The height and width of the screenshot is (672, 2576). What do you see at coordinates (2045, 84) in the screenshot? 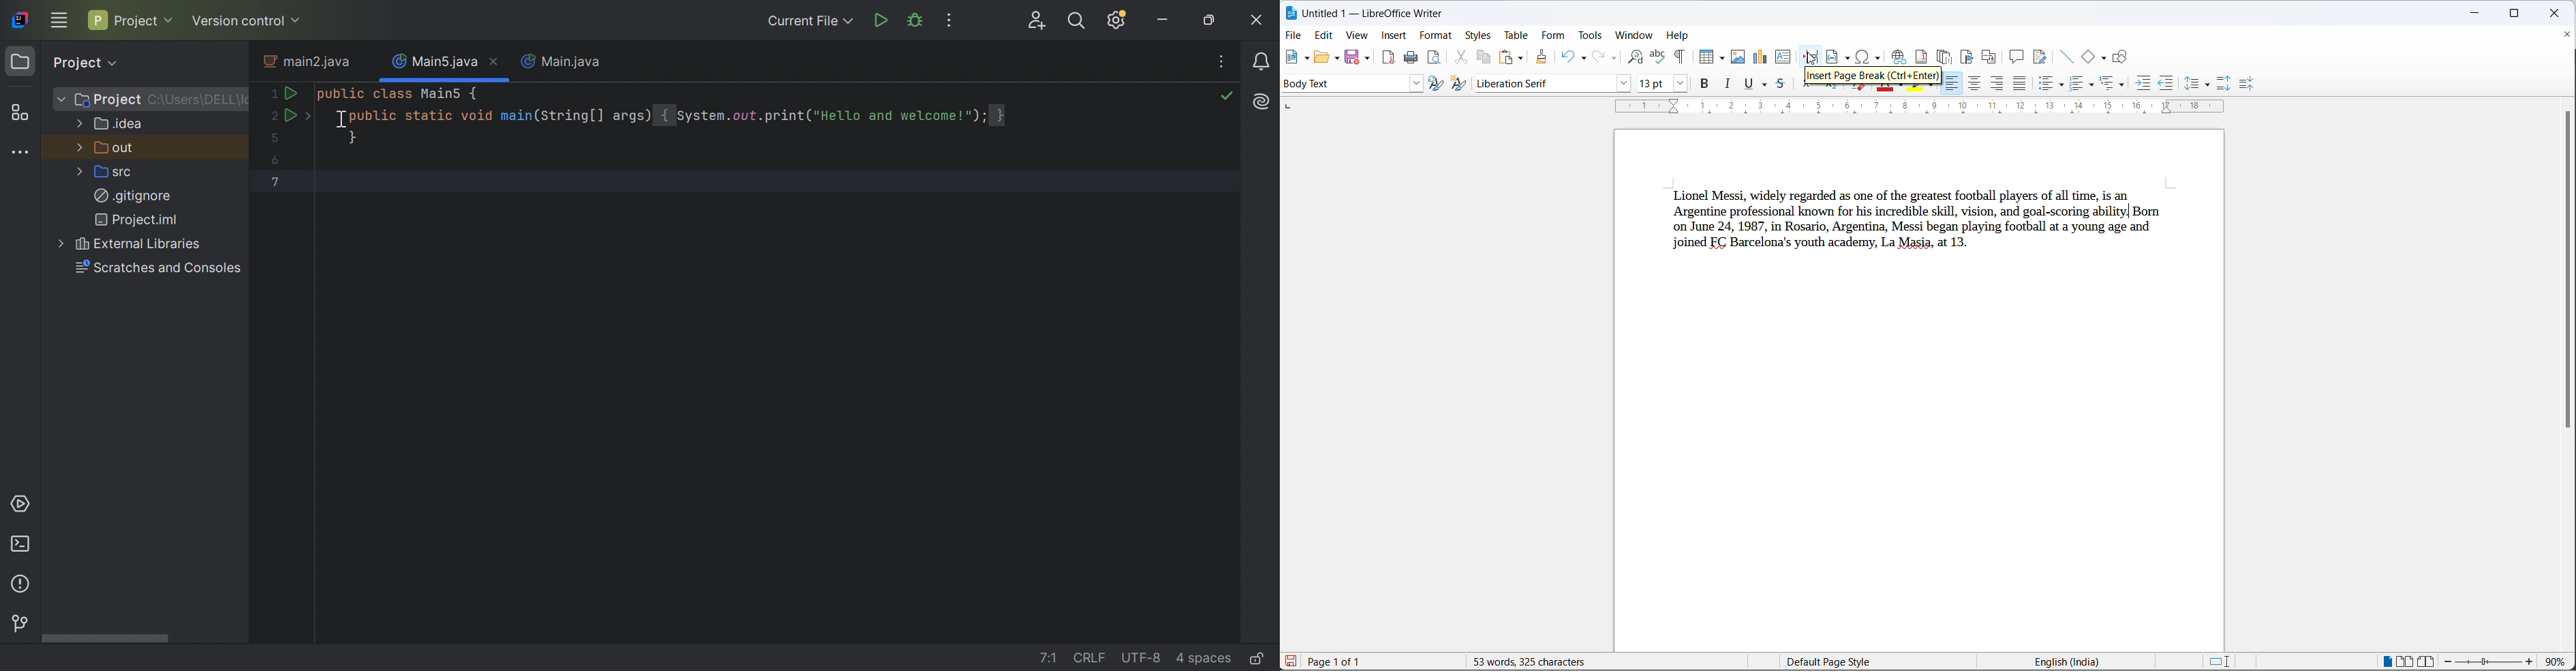
I see `toggle unordered list ` at bounding box center [2045, 84].